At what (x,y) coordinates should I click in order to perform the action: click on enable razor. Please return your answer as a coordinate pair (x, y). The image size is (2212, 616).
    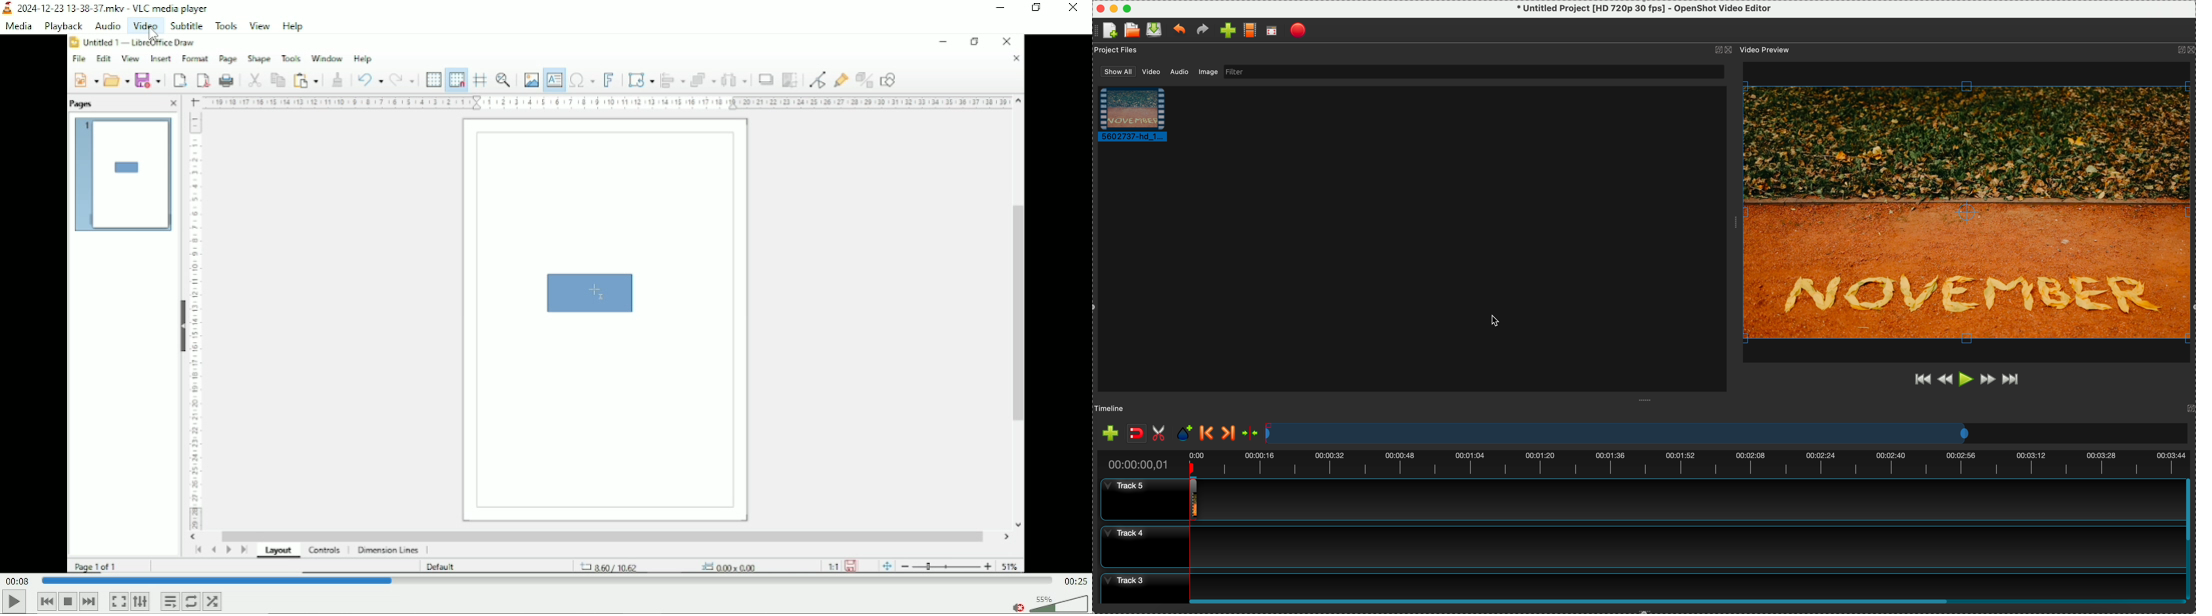
    Looking at the image, I should click on (1161, 432).